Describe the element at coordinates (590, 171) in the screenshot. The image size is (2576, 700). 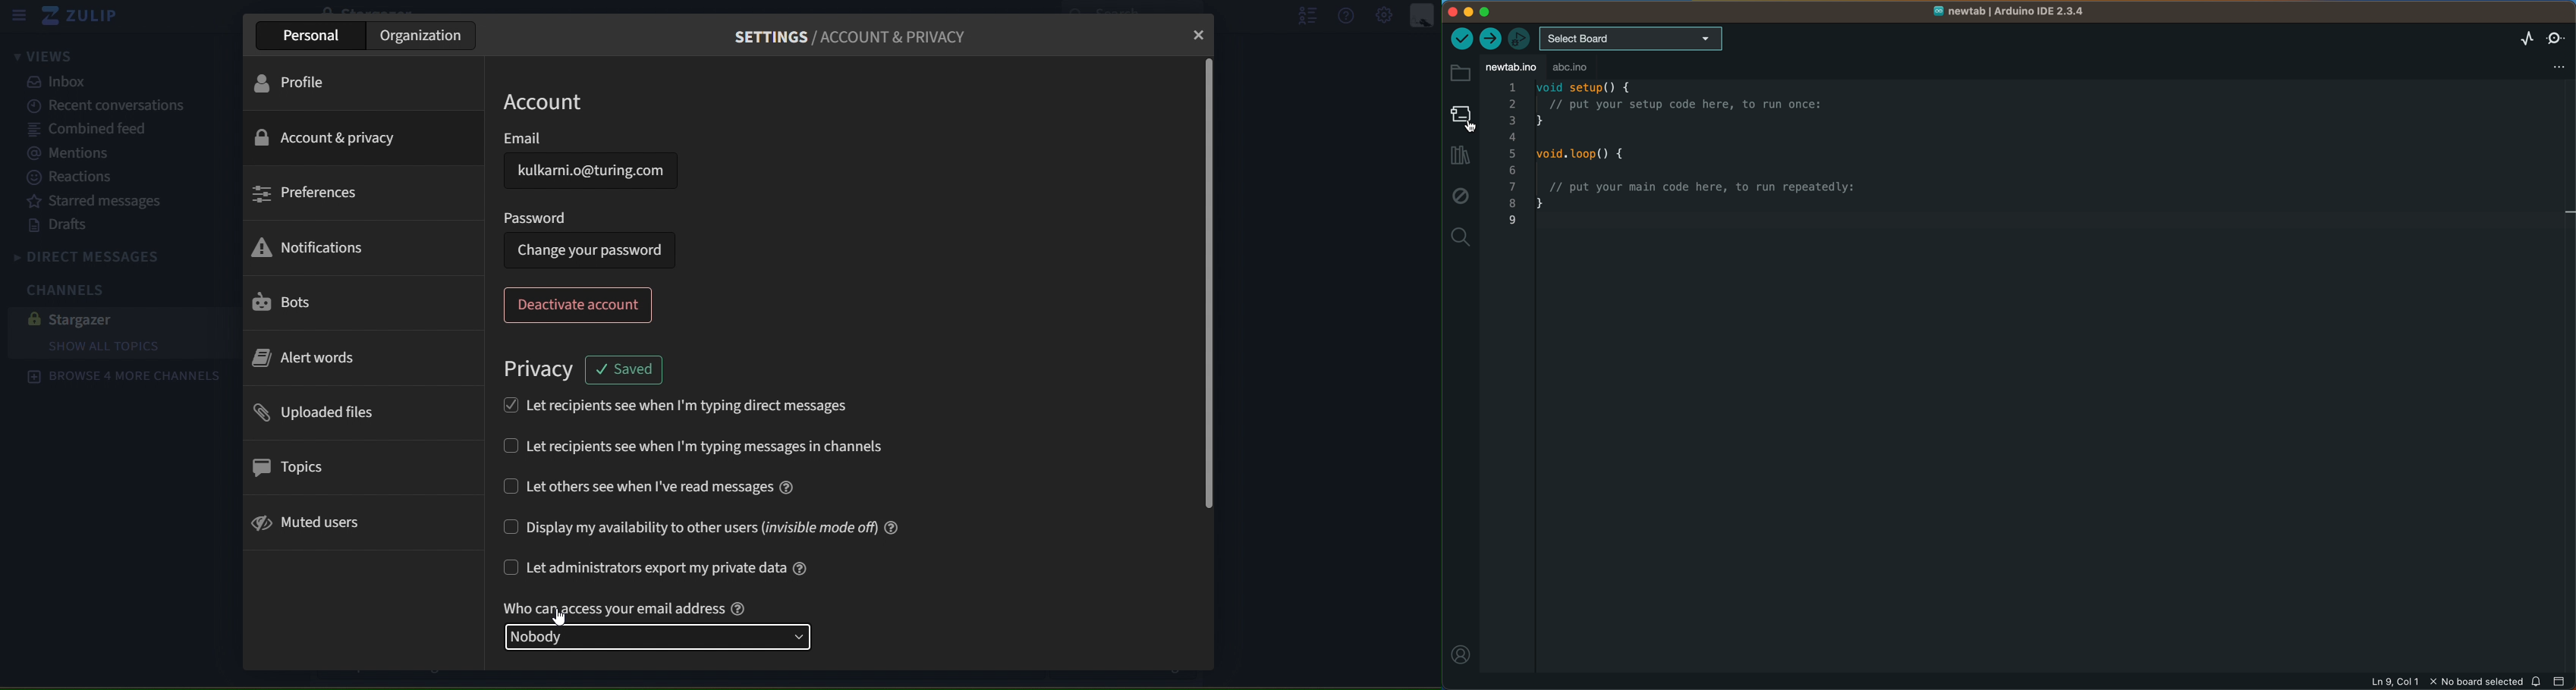
I see `kulkarni.o@turing.com` at that location.